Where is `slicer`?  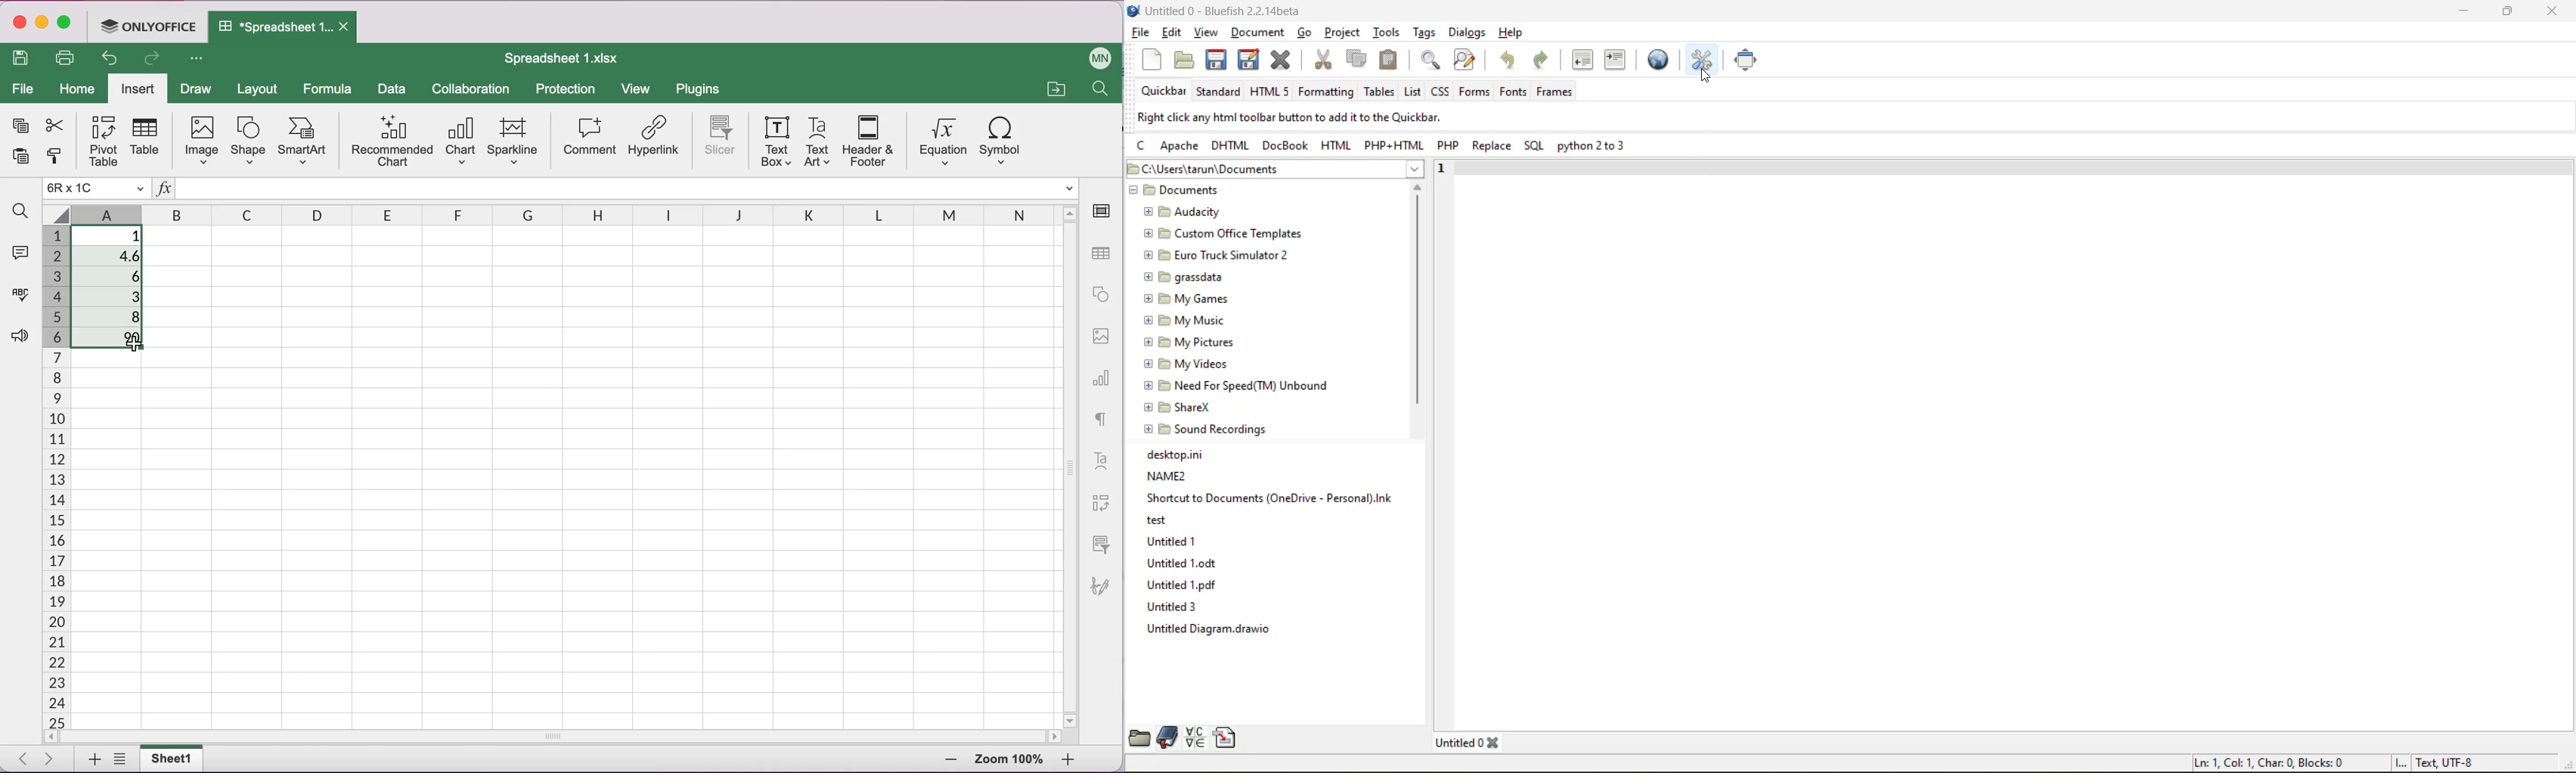 slicer is located at coordinates (717, 137).